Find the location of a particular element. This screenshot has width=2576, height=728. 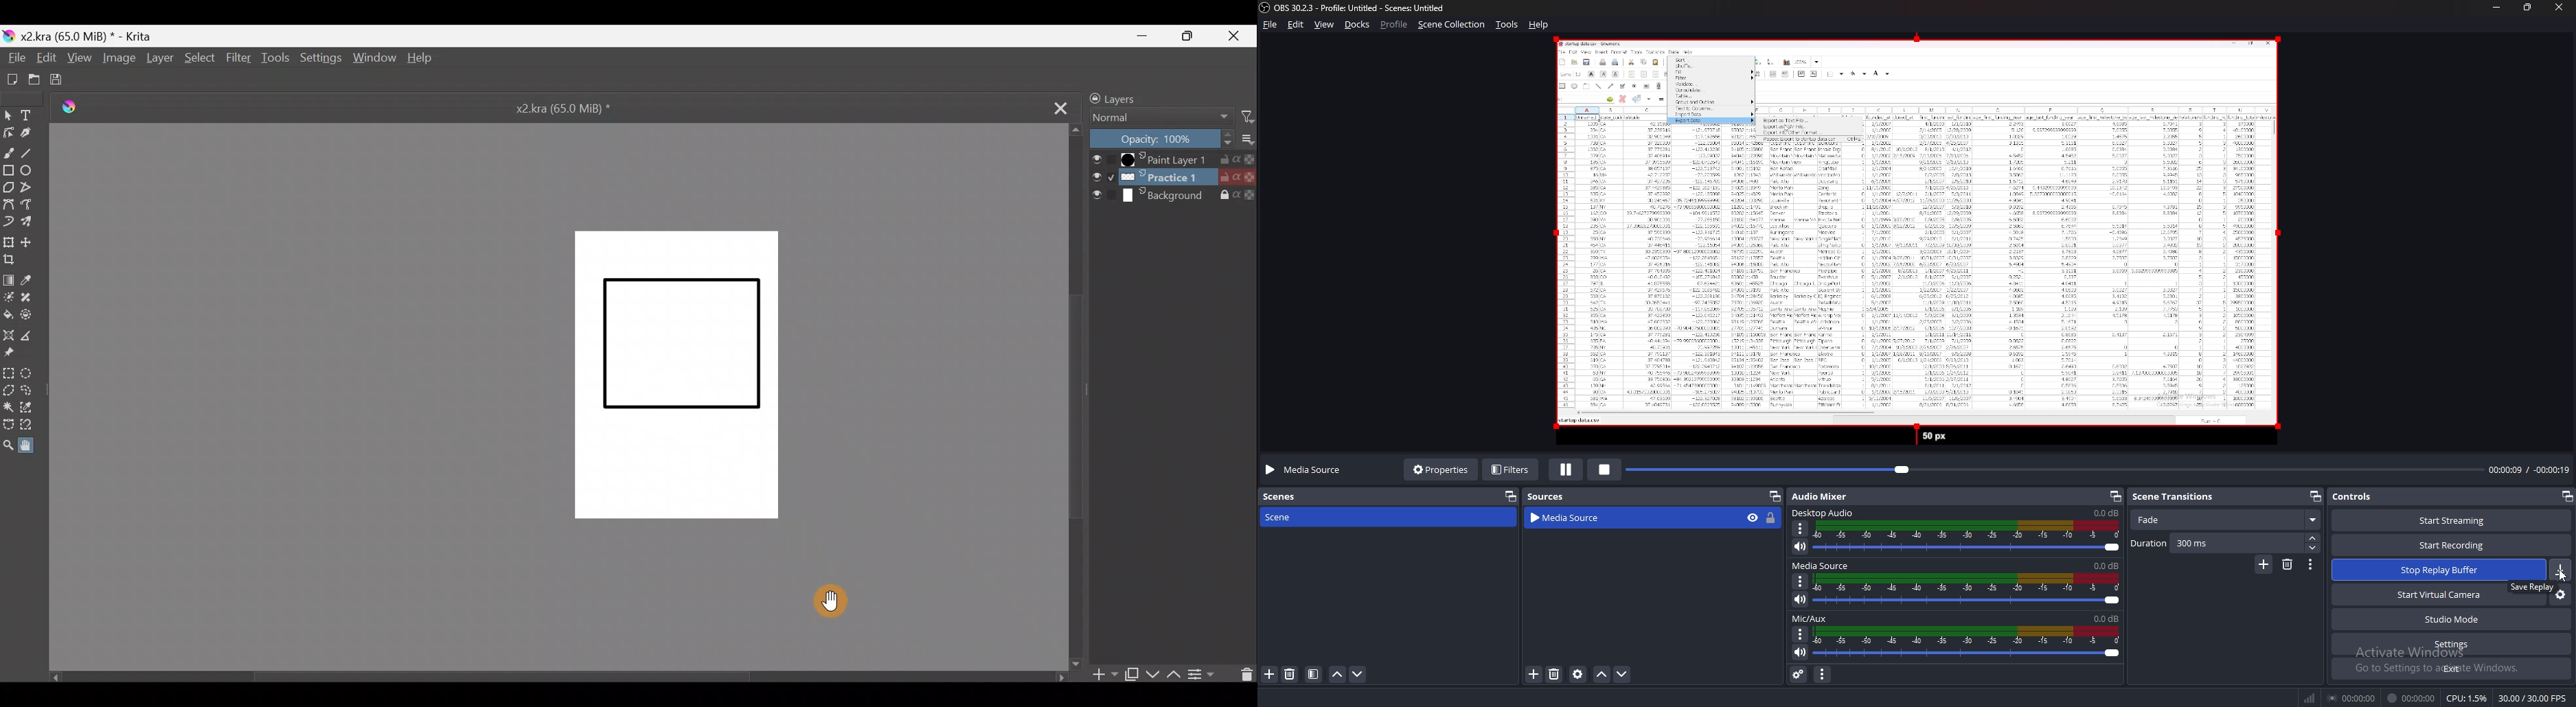

pop out is located at coordinates (2566, 496).